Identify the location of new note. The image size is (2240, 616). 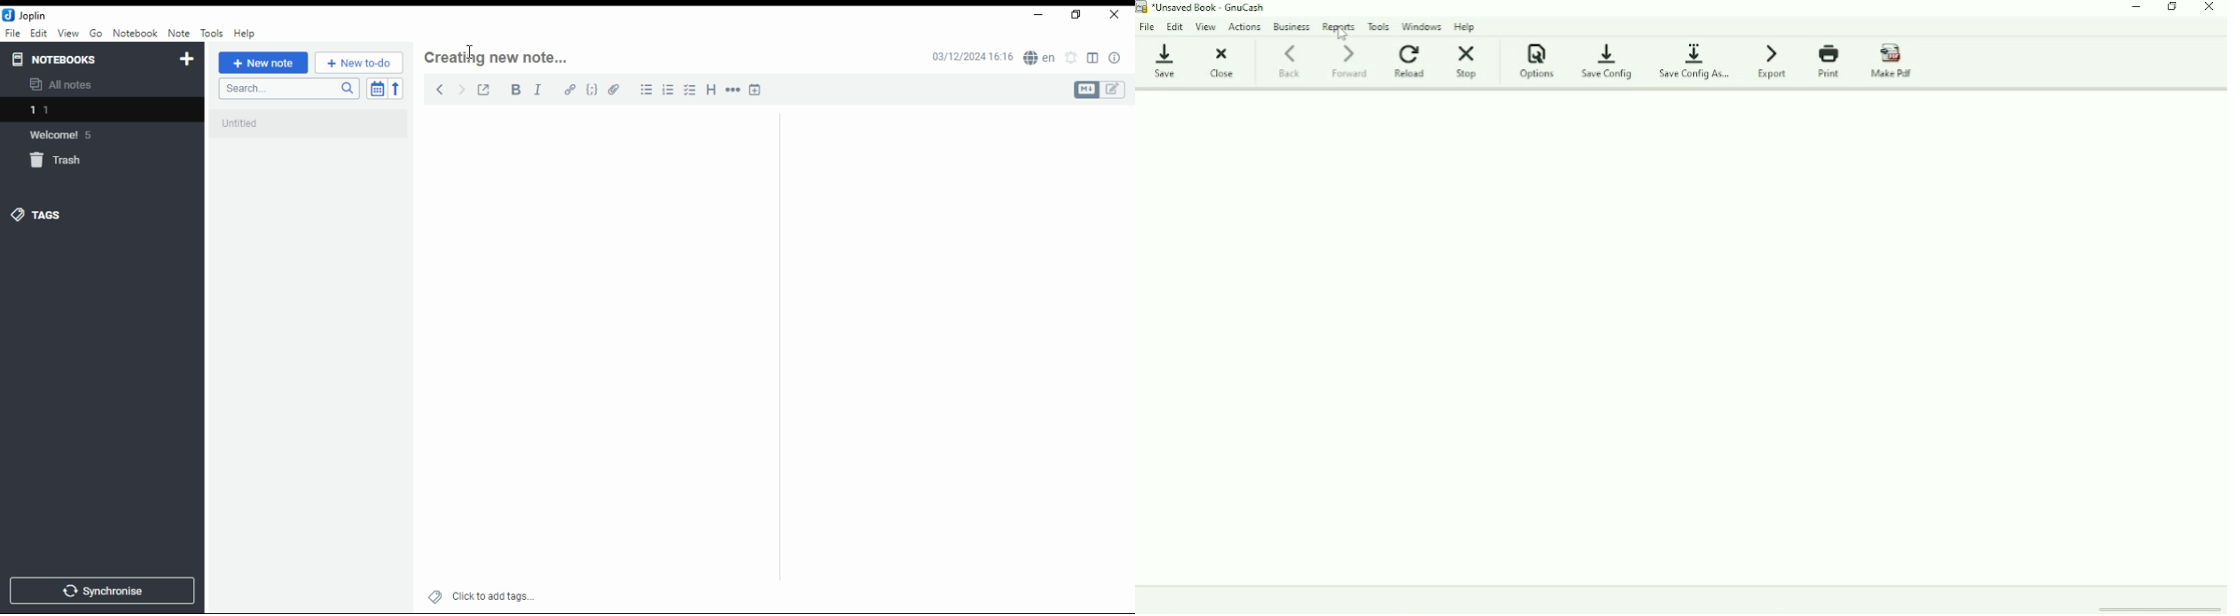
(264, 63).